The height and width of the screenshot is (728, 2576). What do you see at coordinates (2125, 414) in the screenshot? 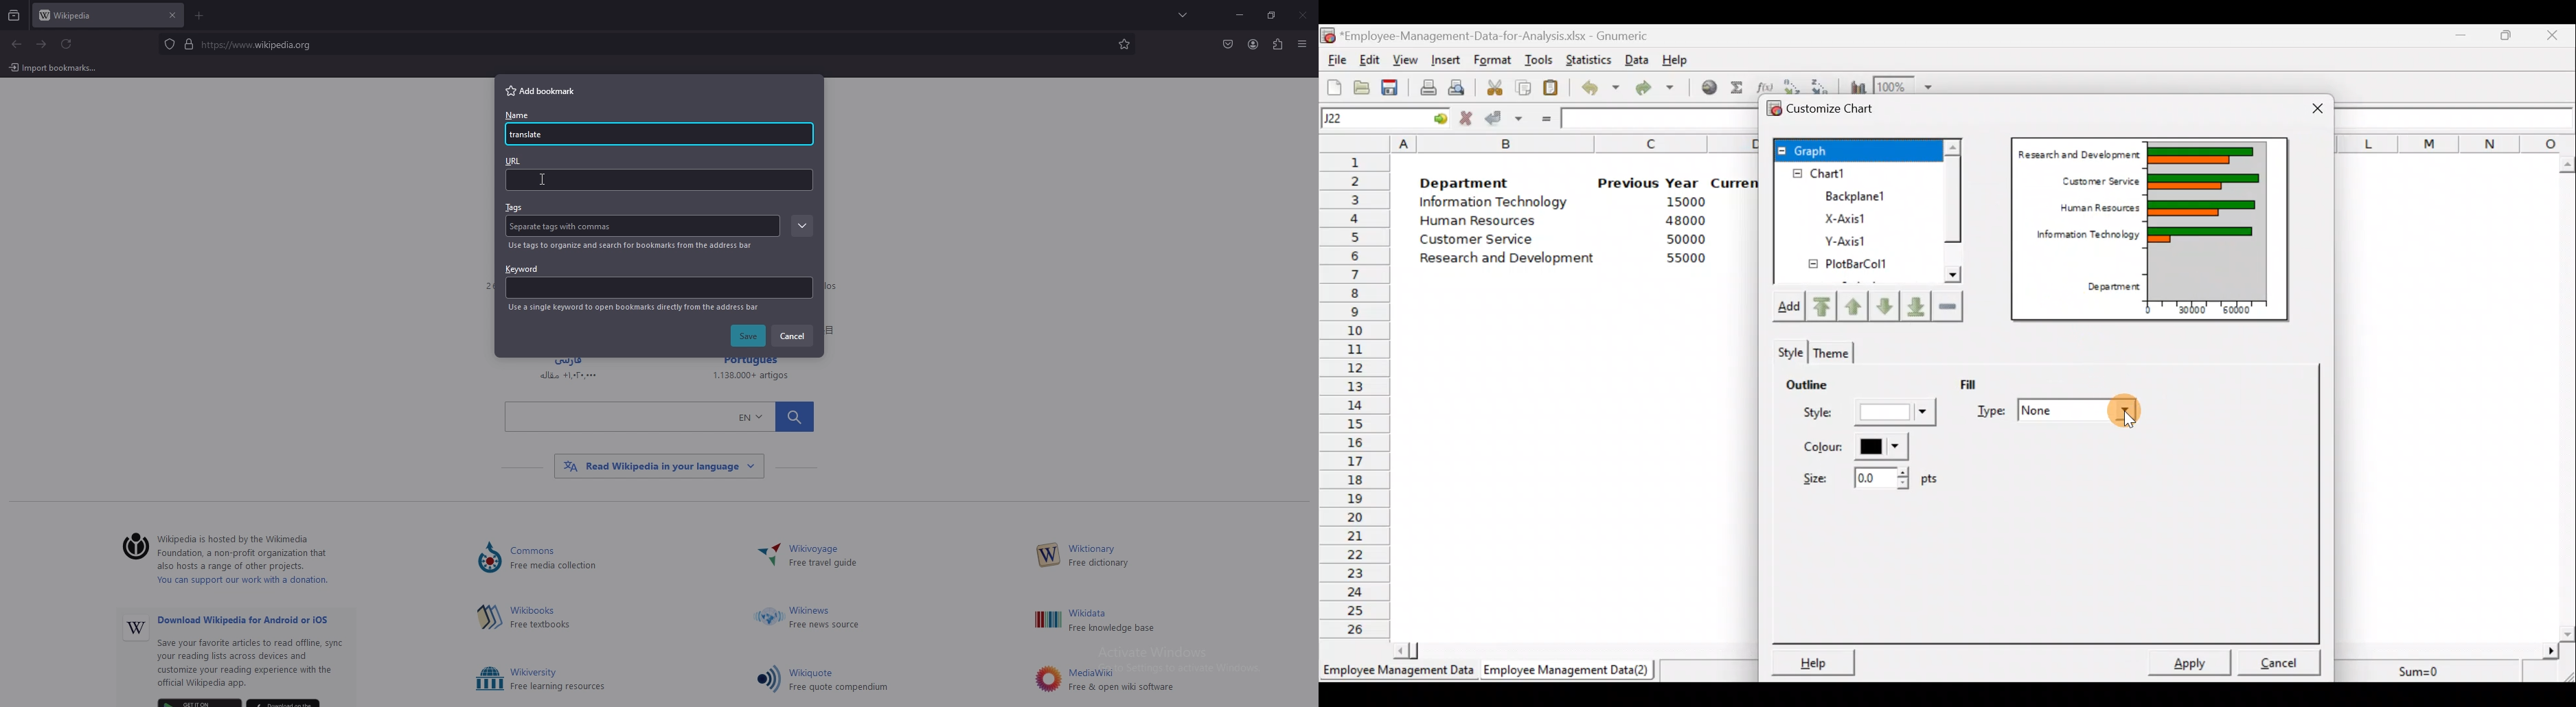
I see `Cursor on type` at bounding box center [2125, 414].